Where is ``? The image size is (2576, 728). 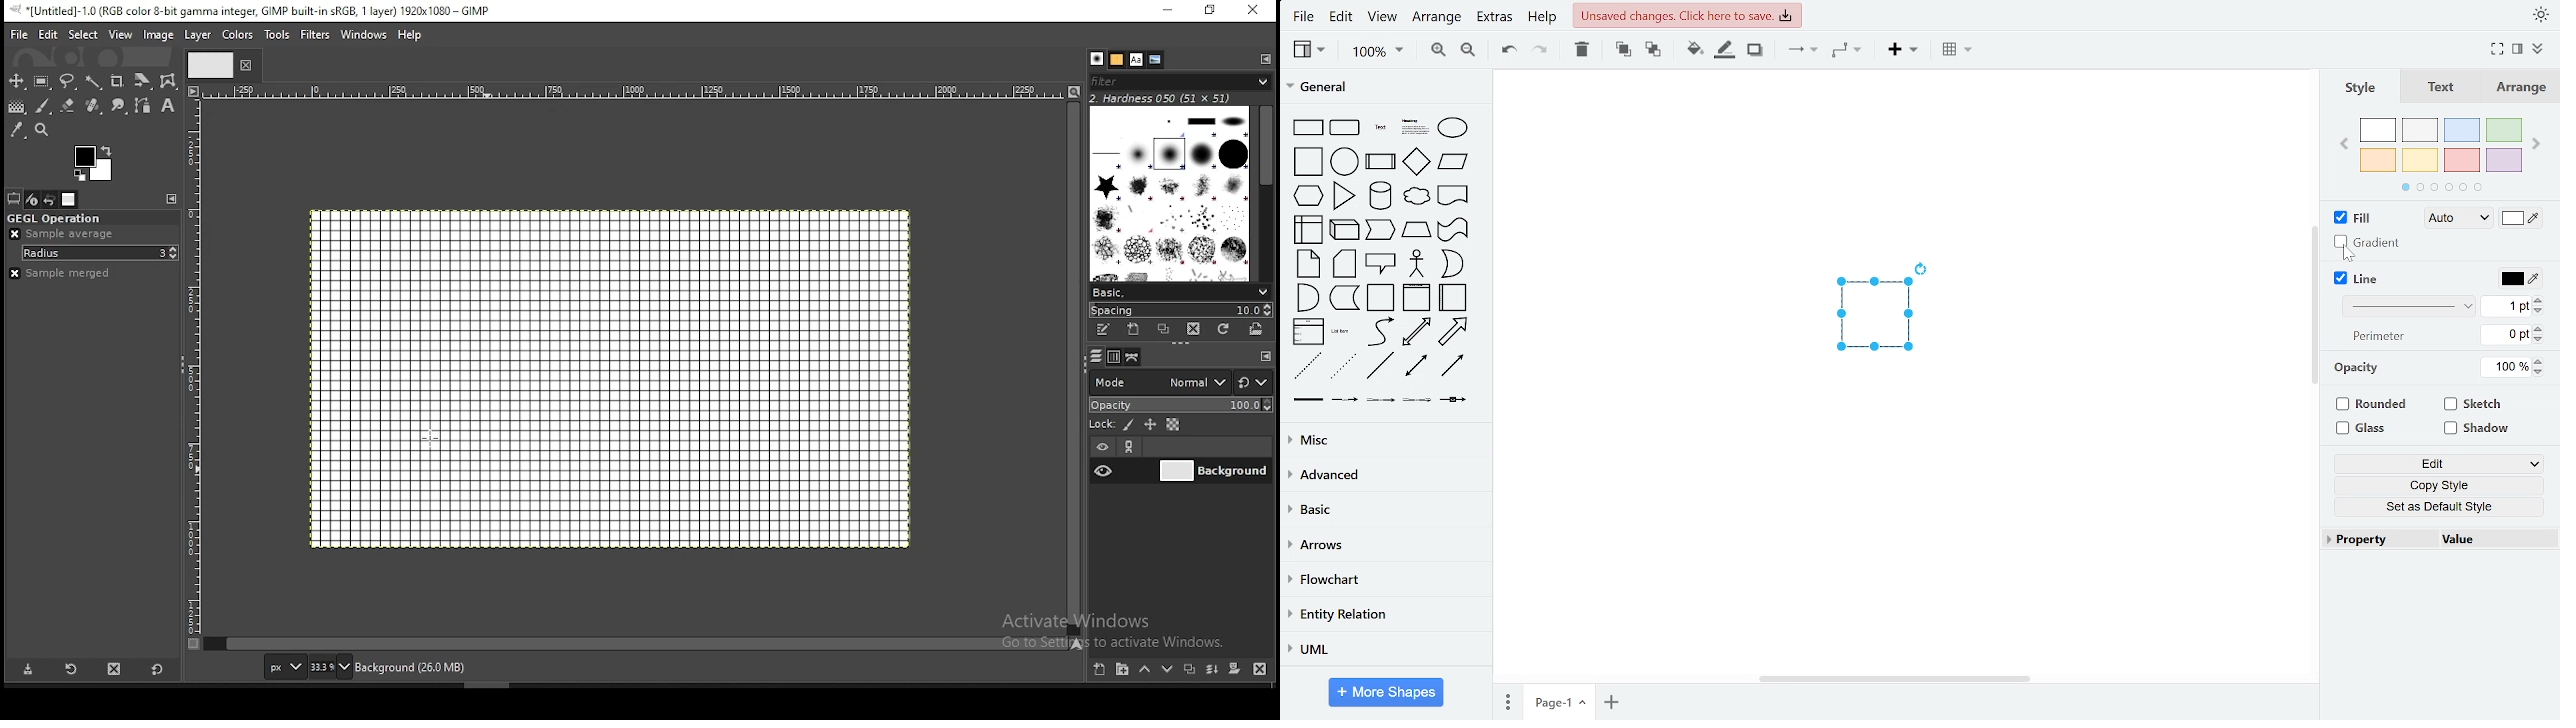
 is located at coordinates (1414, 400).